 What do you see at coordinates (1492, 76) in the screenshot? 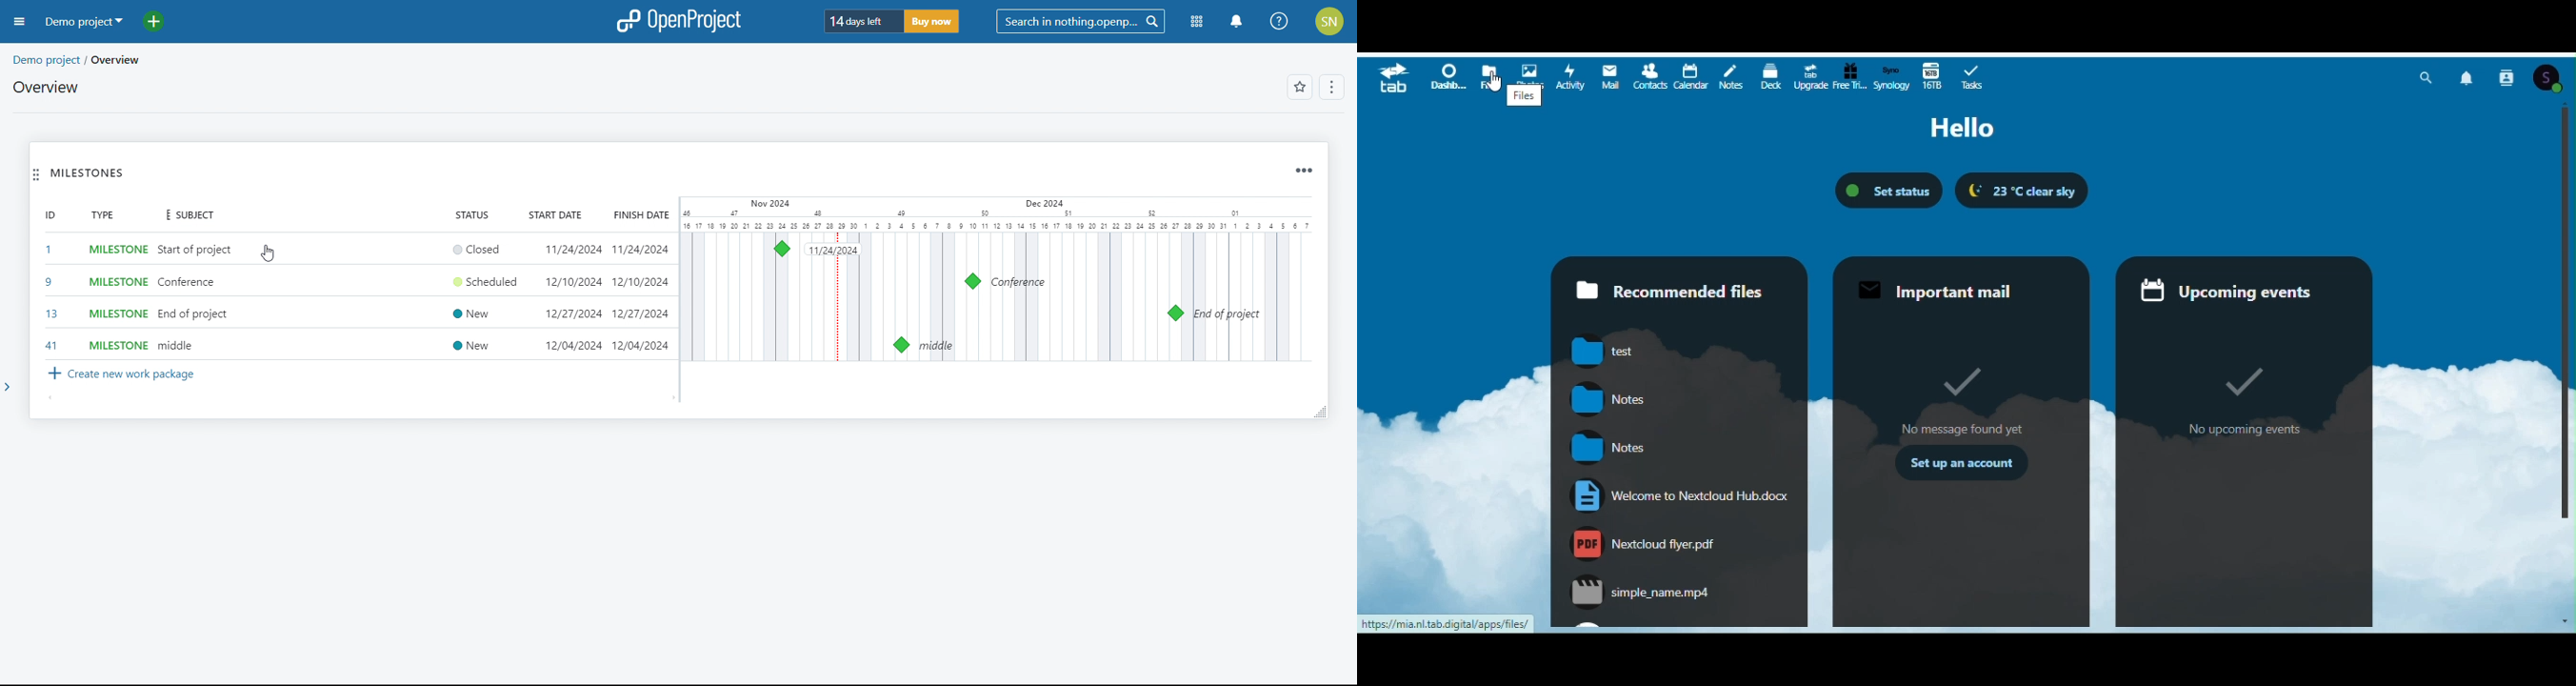
I see `Files` at bounding box center [1492, 76].